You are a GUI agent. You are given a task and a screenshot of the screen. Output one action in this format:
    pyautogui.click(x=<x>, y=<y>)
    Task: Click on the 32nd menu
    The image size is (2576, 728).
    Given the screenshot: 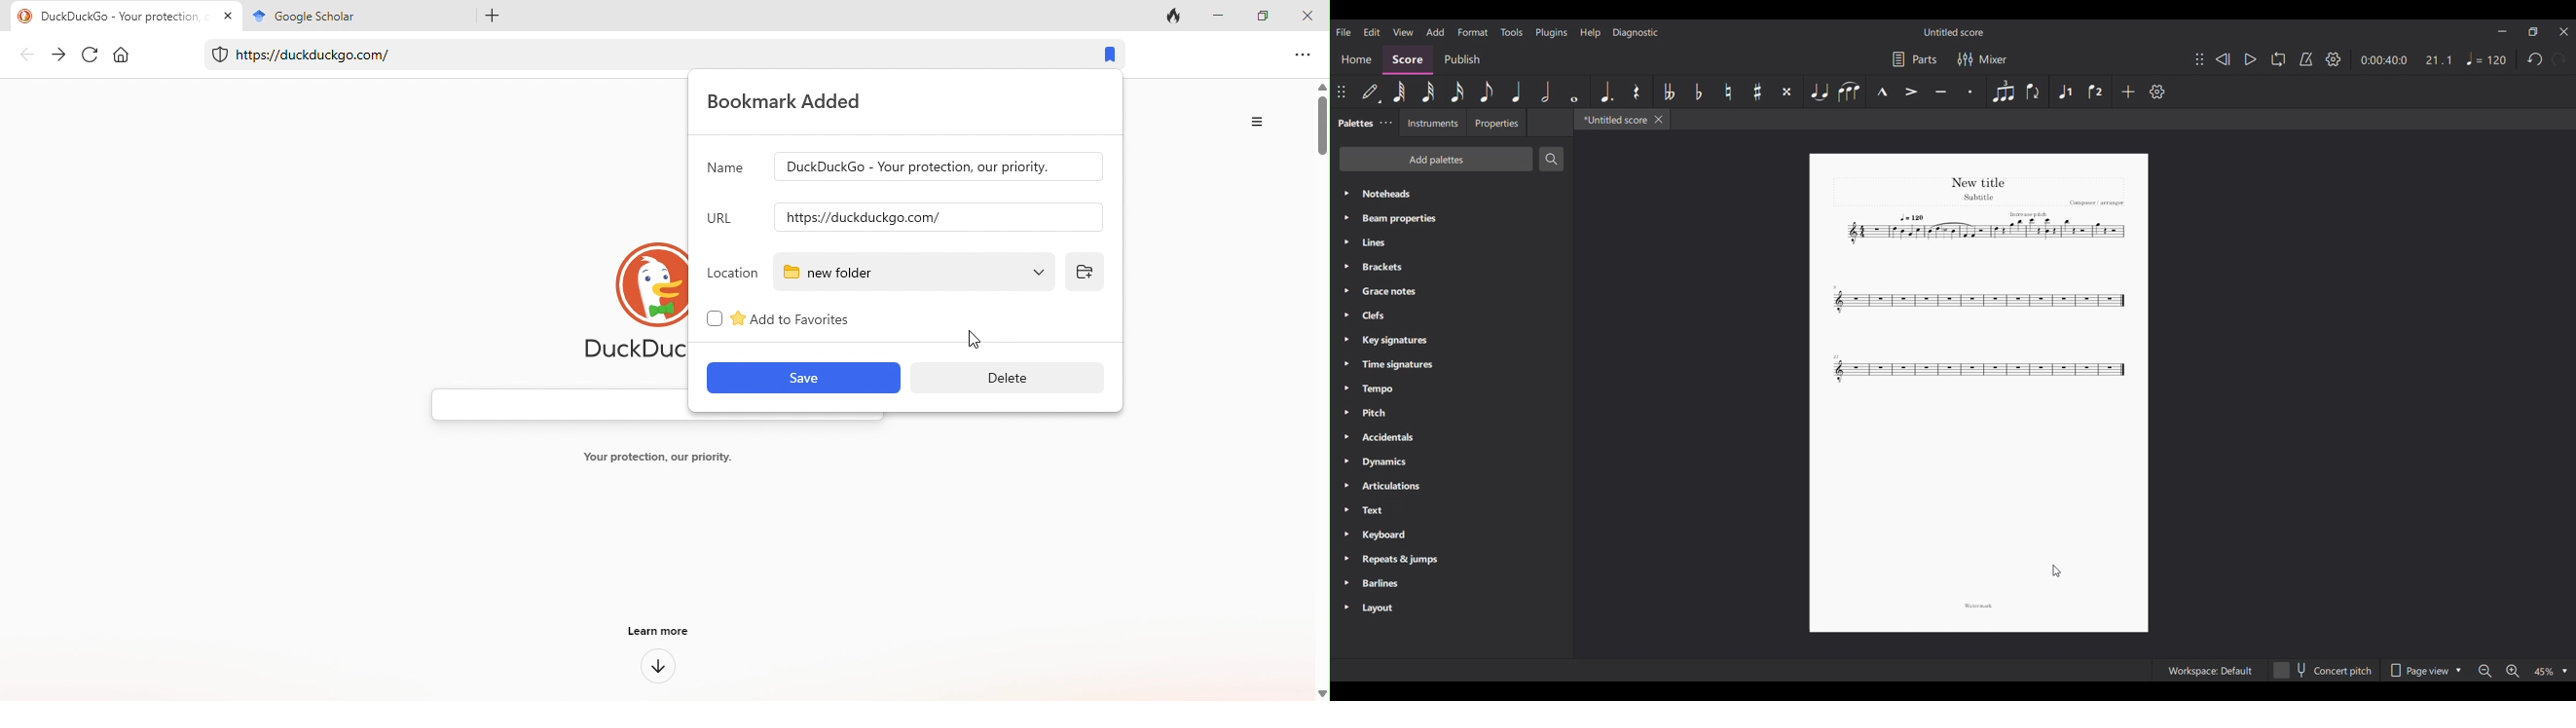 What is the action you would take?
    pyautogui.click(x=1428, y=92)
    